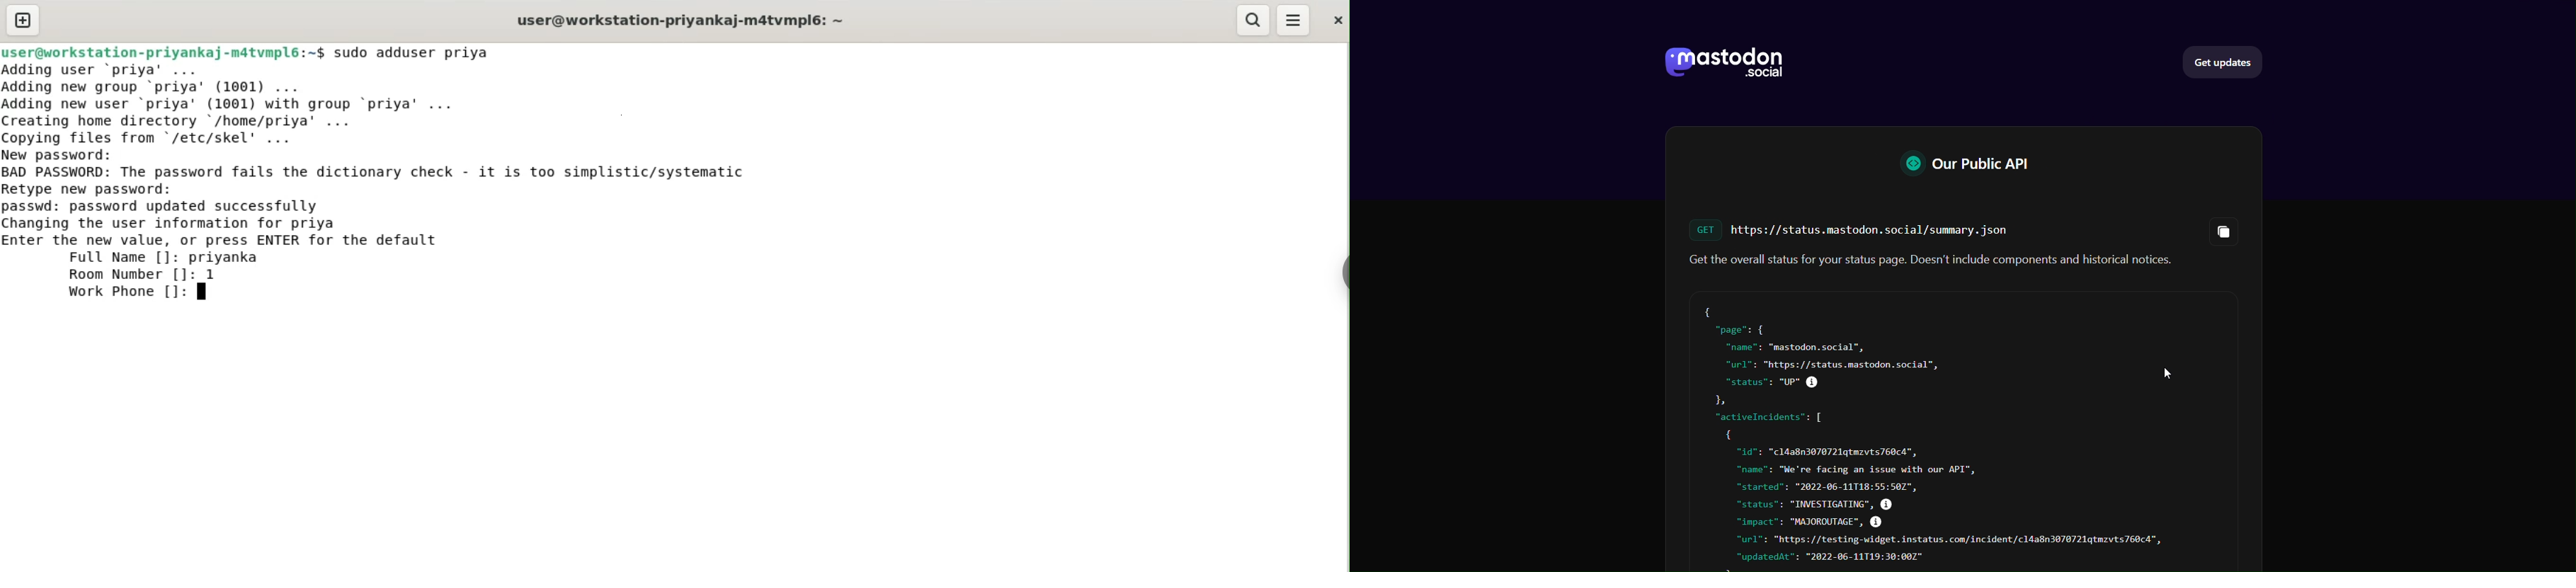 This screenshot has width=2576, height=588. I want to click on 1, so click(215, 277).